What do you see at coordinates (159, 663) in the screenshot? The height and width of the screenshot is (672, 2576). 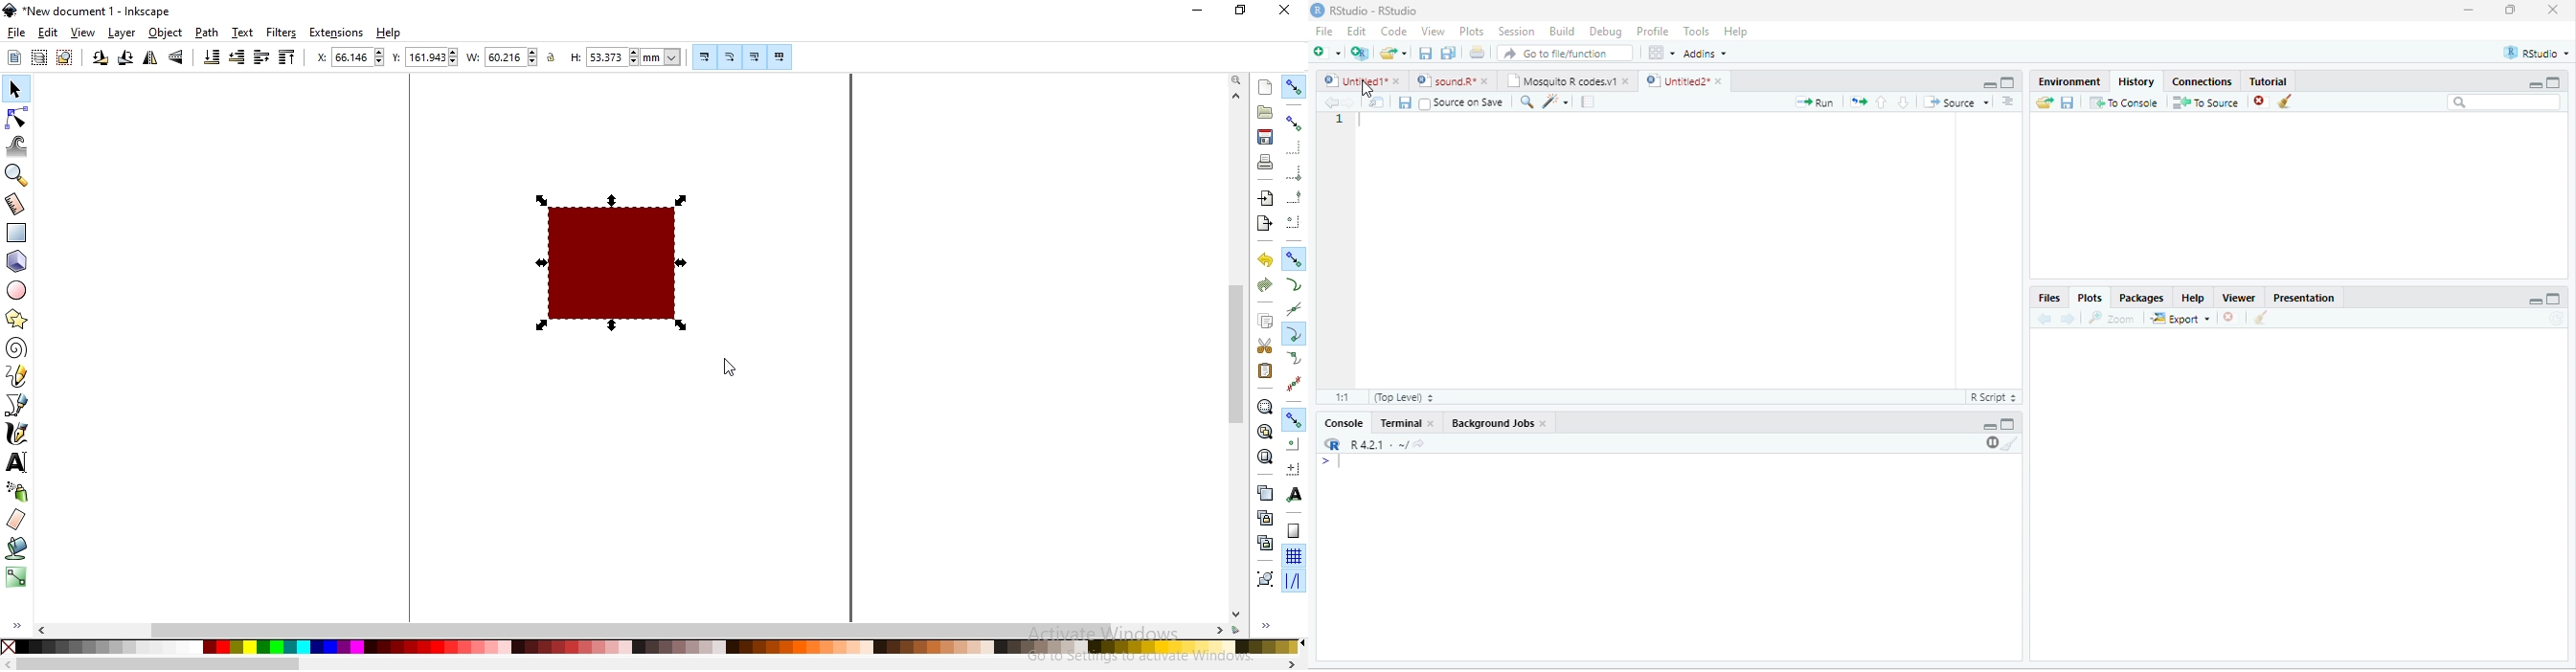 I see `` at bounding box center [159, 663].